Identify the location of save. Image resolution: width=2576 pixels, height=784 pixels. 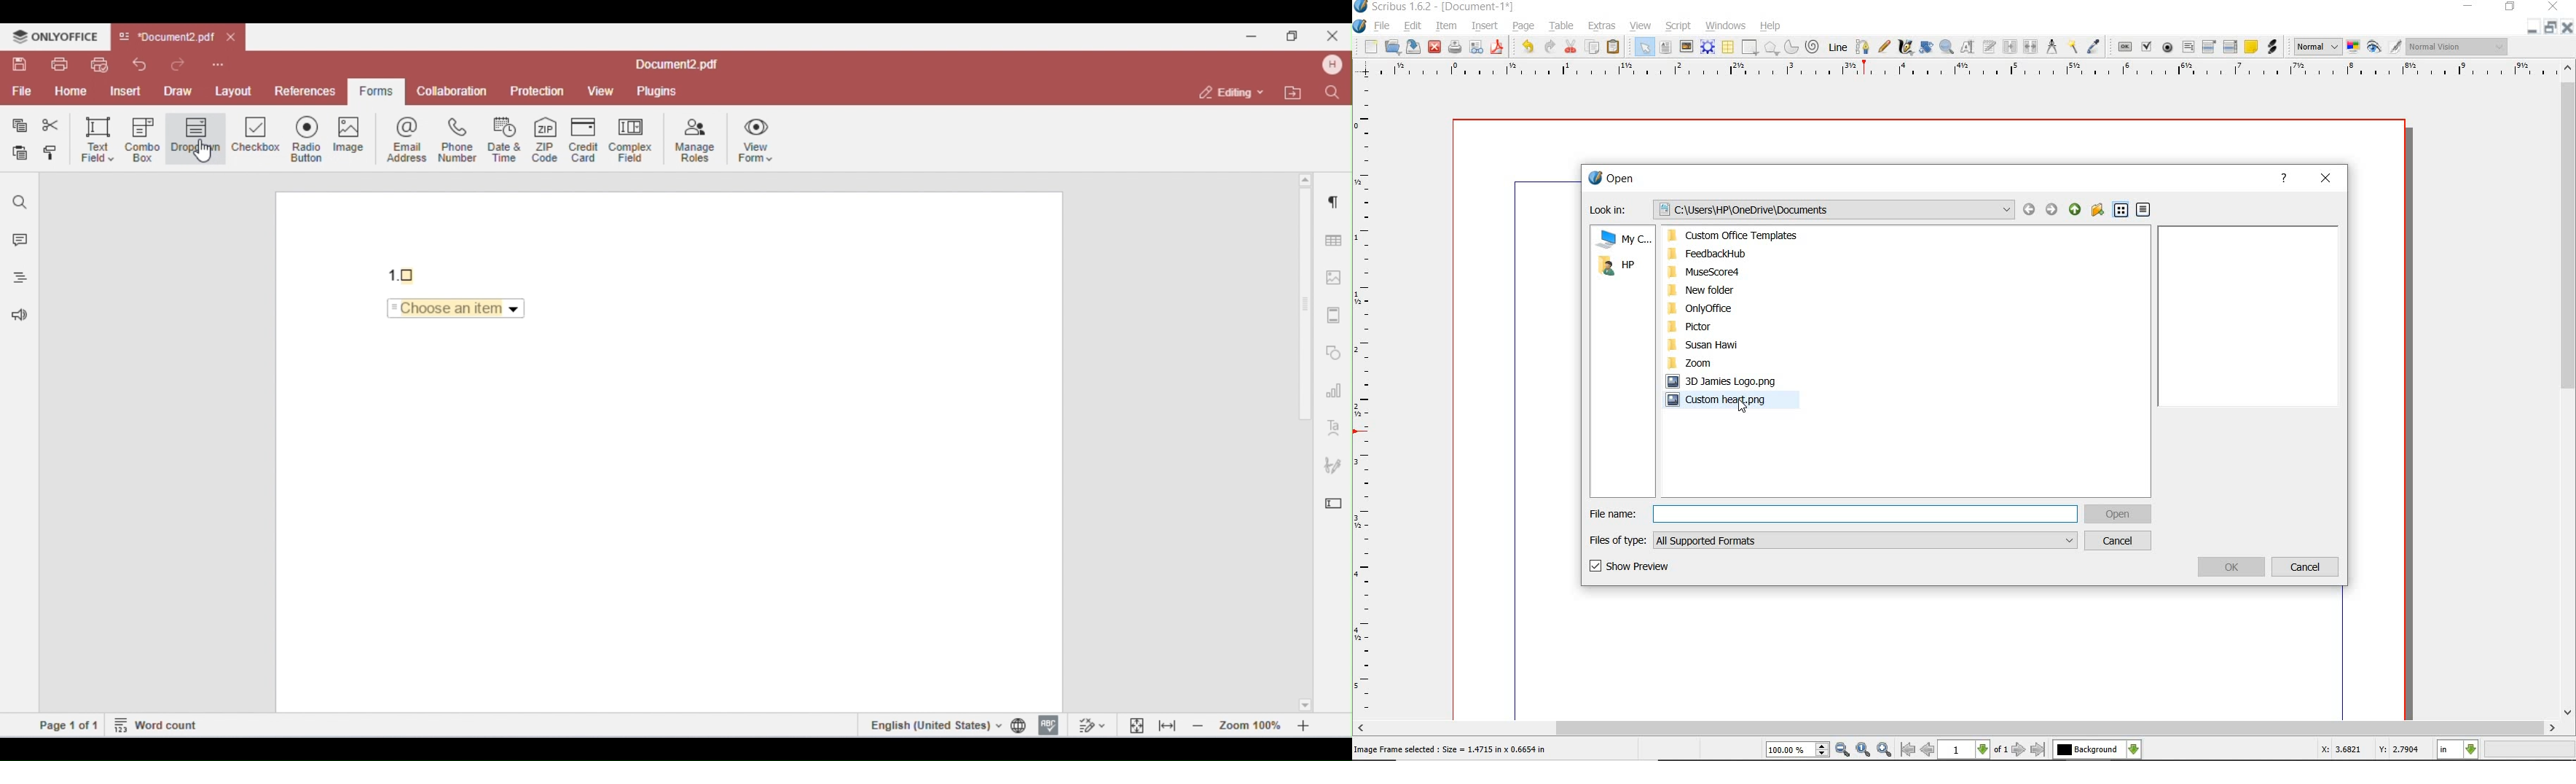
(1414, 46).